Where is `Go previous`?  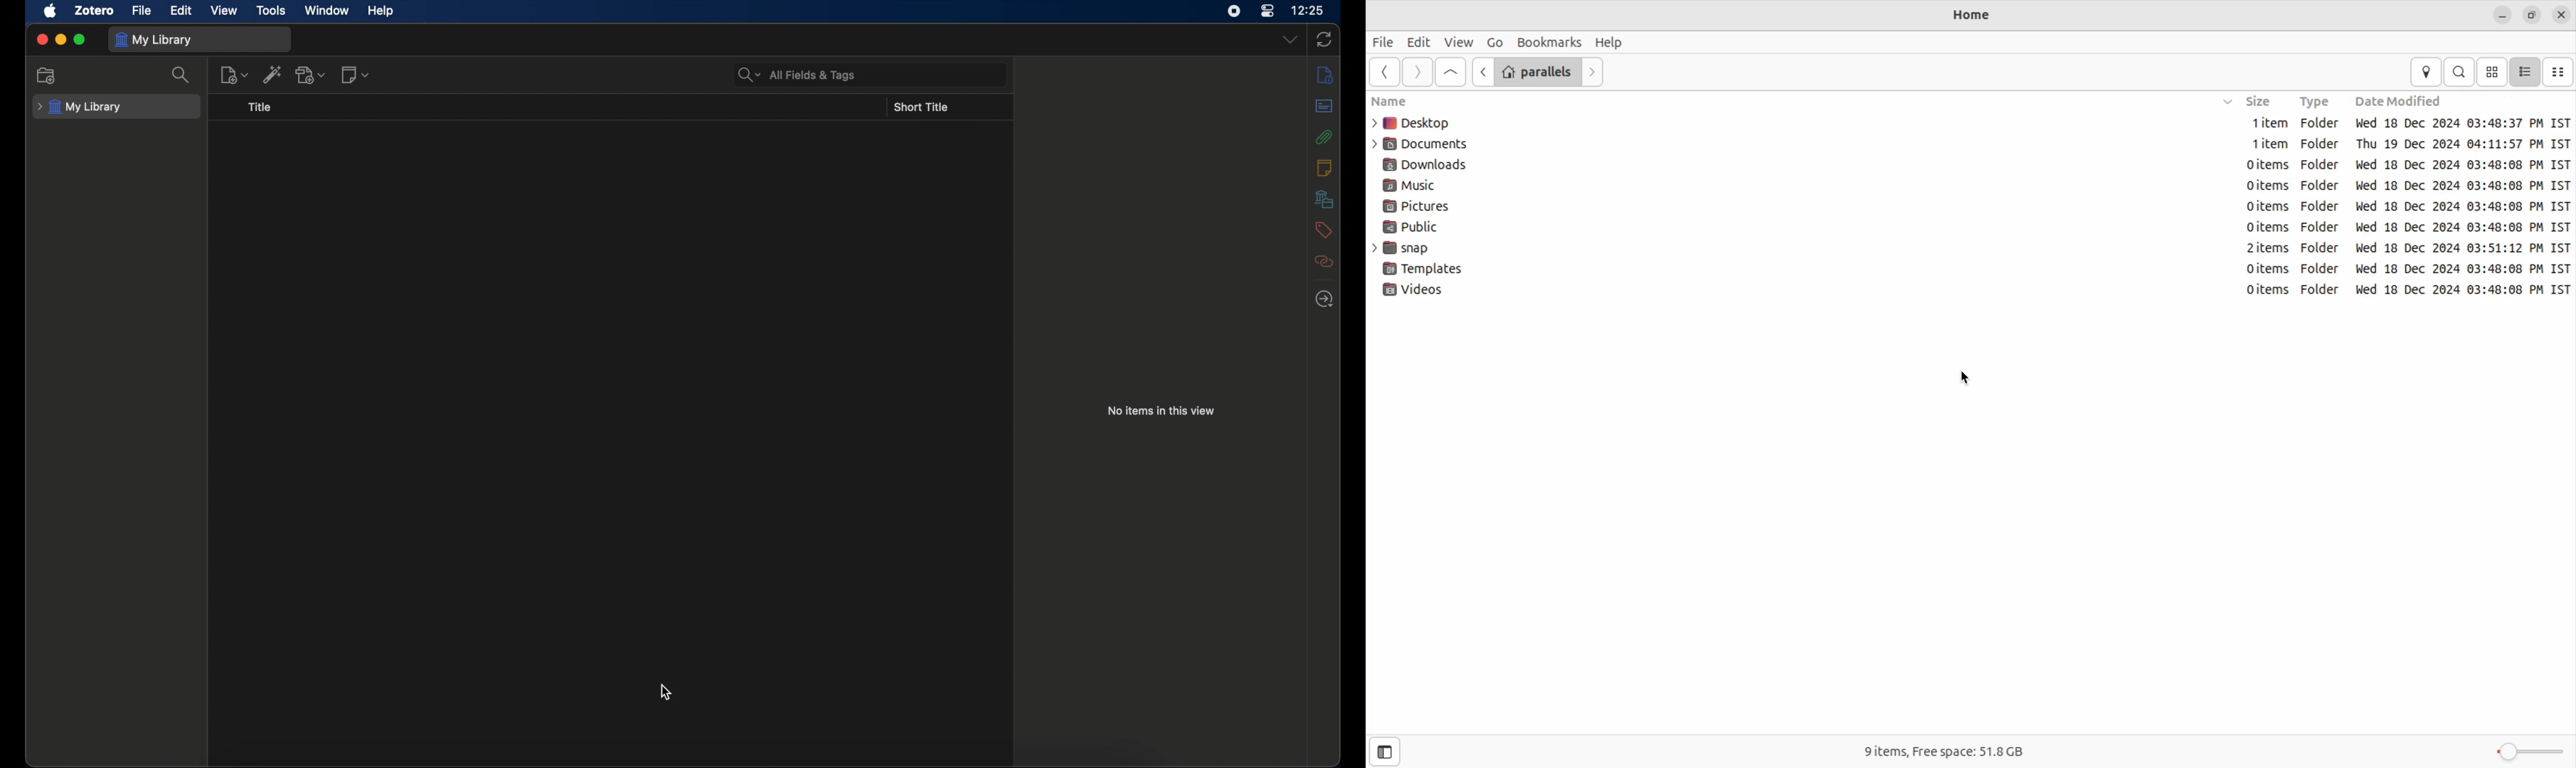
Go previous is located at coordinates (1480, 72).